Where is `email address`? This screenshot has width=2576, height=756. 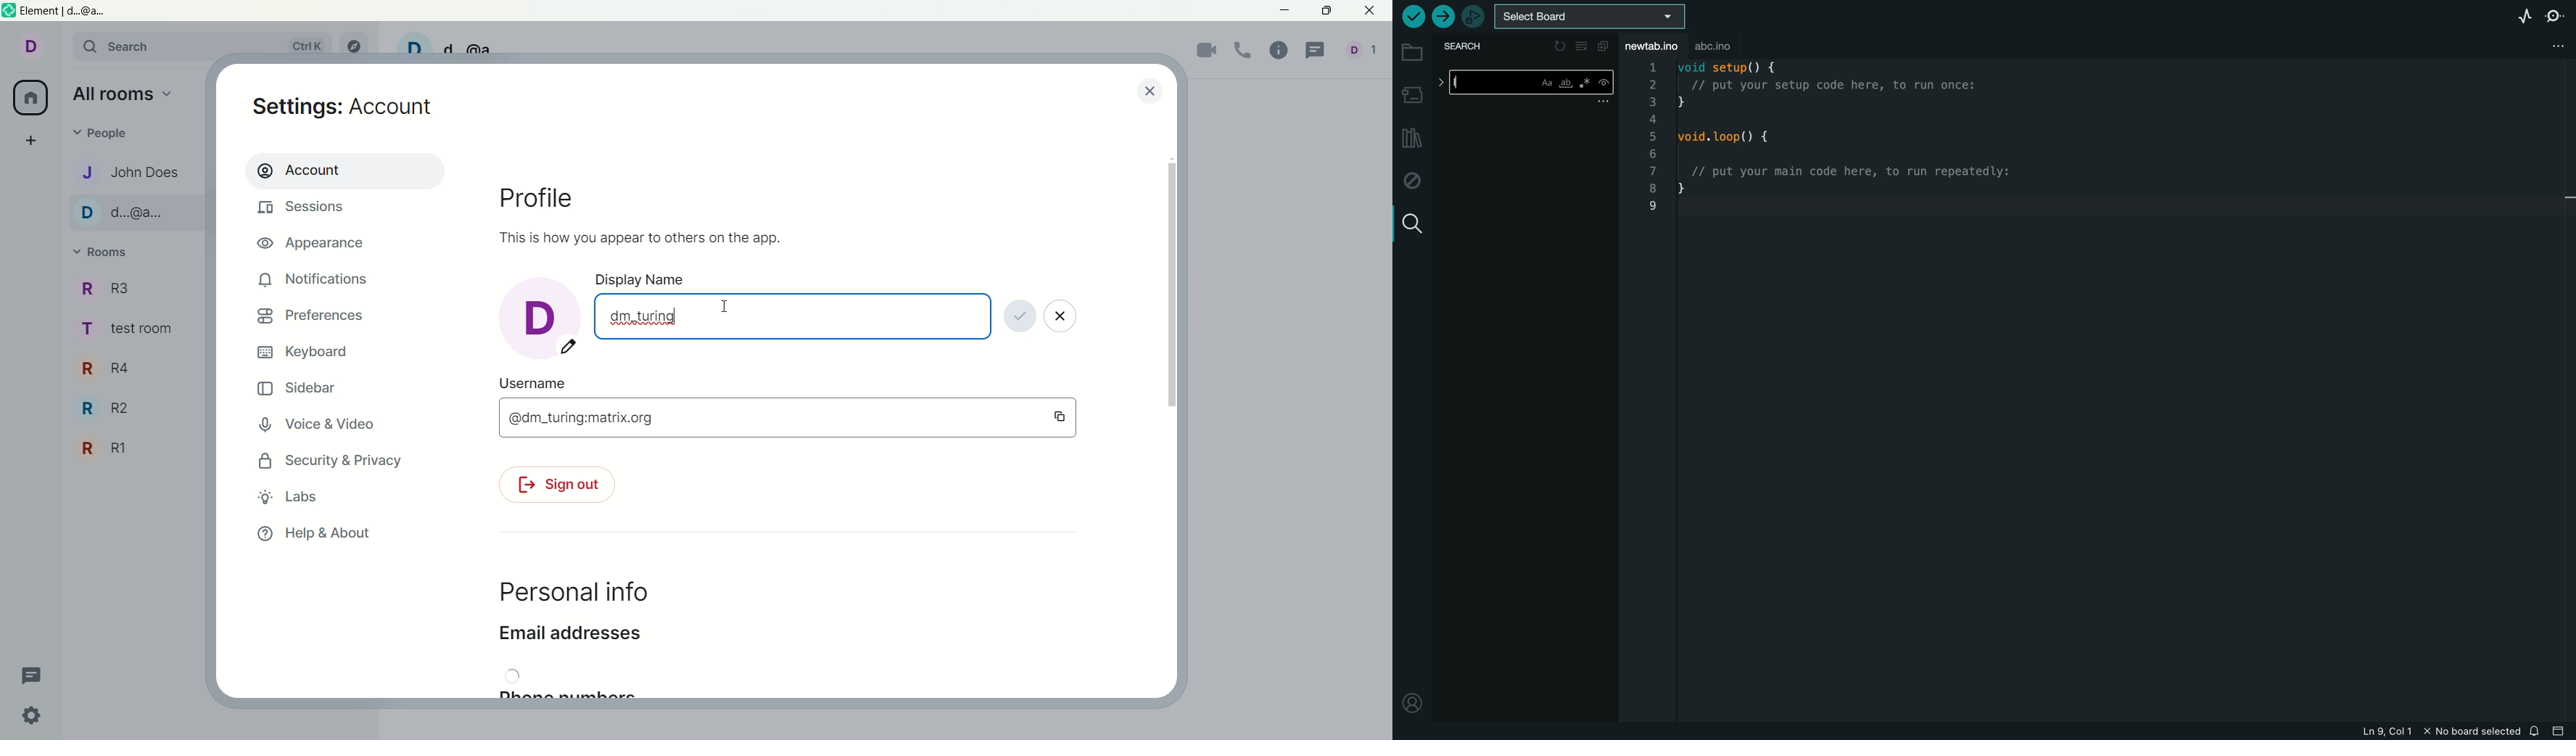 email address is located at coordinates (569, 638).